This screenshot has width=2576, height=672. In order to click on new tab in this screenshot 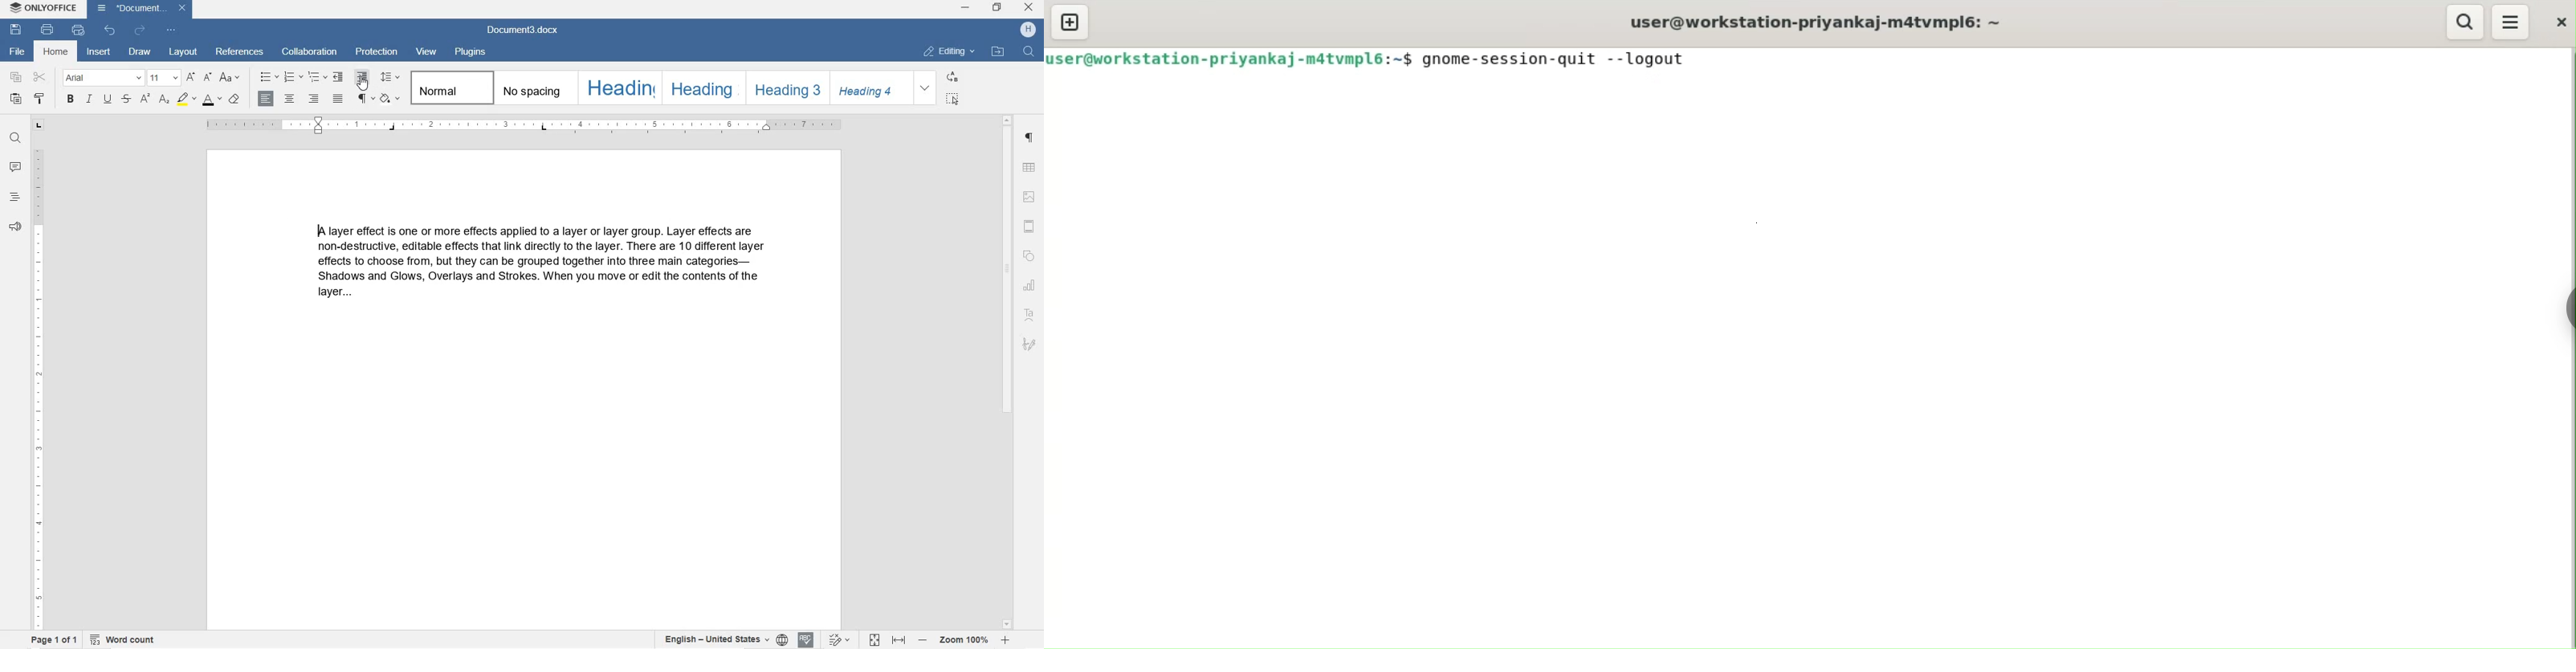, I will do `click(1070, 22)`.